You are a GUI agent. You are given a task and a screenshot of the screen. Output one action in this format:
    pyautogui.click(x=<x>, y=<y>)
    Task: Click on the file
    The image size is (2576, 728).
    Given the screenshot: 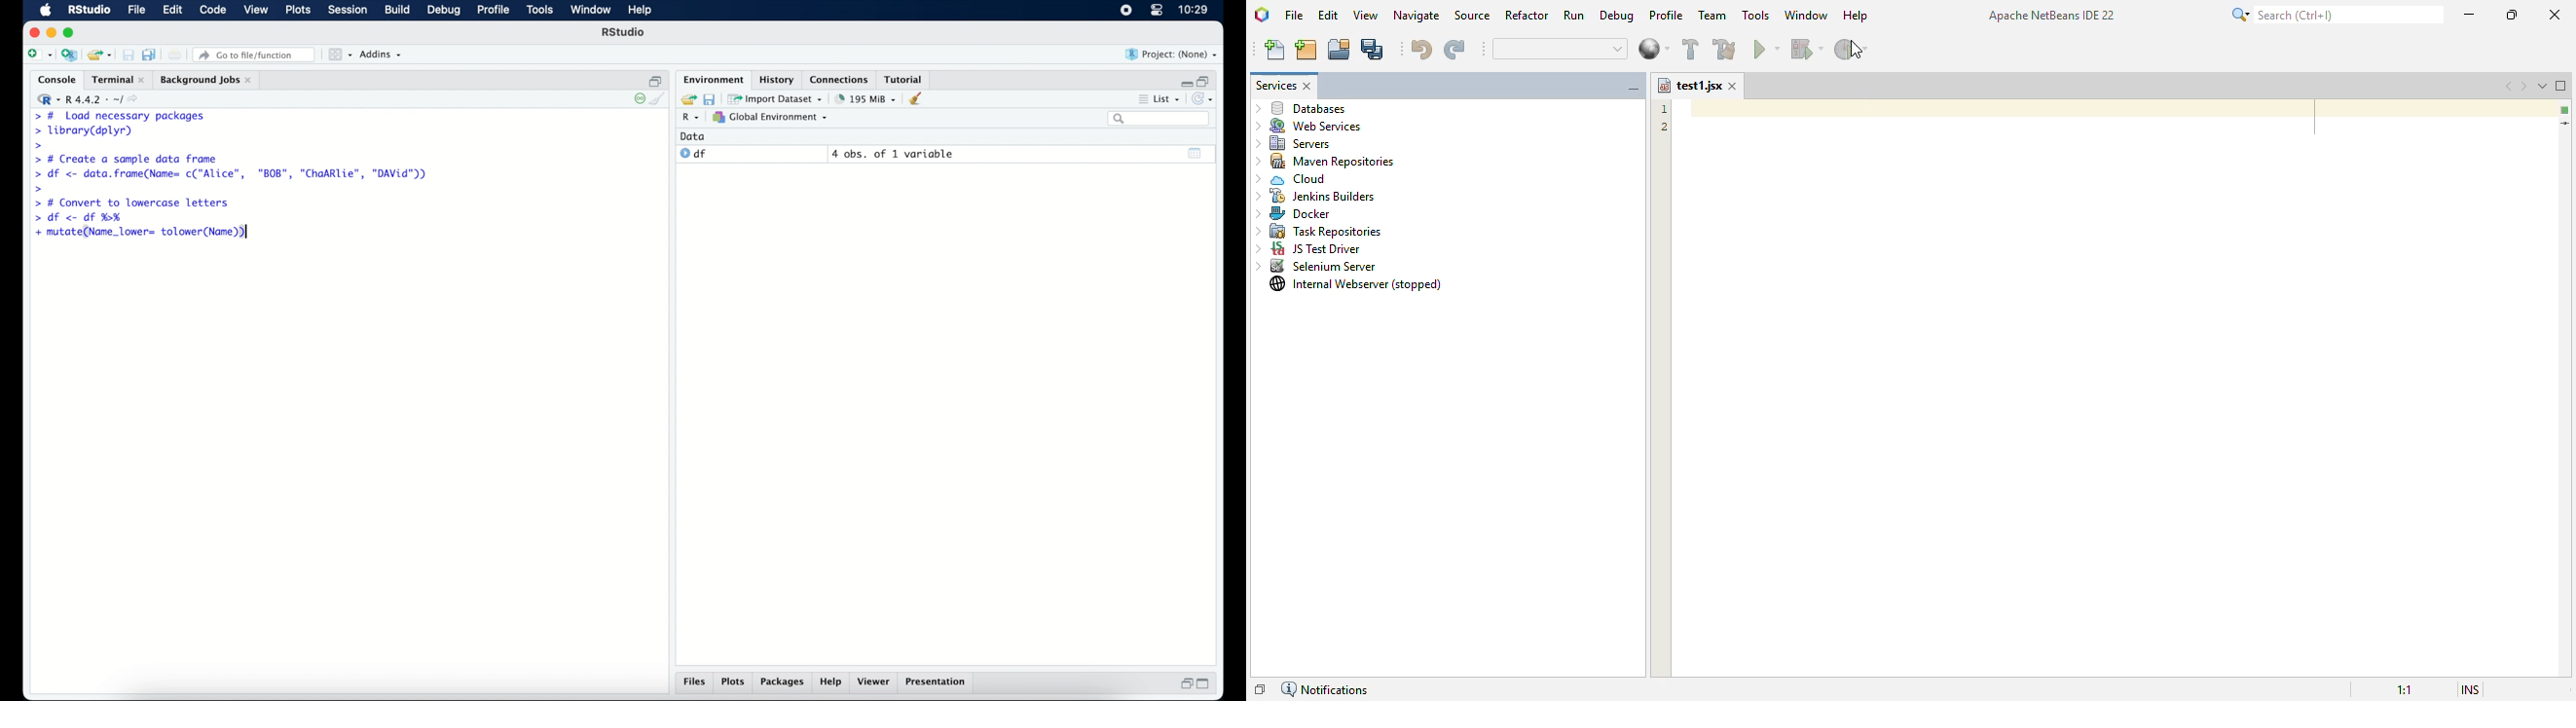 What is the action you would take?
    pyautogui.click(x=135, y=10)
    